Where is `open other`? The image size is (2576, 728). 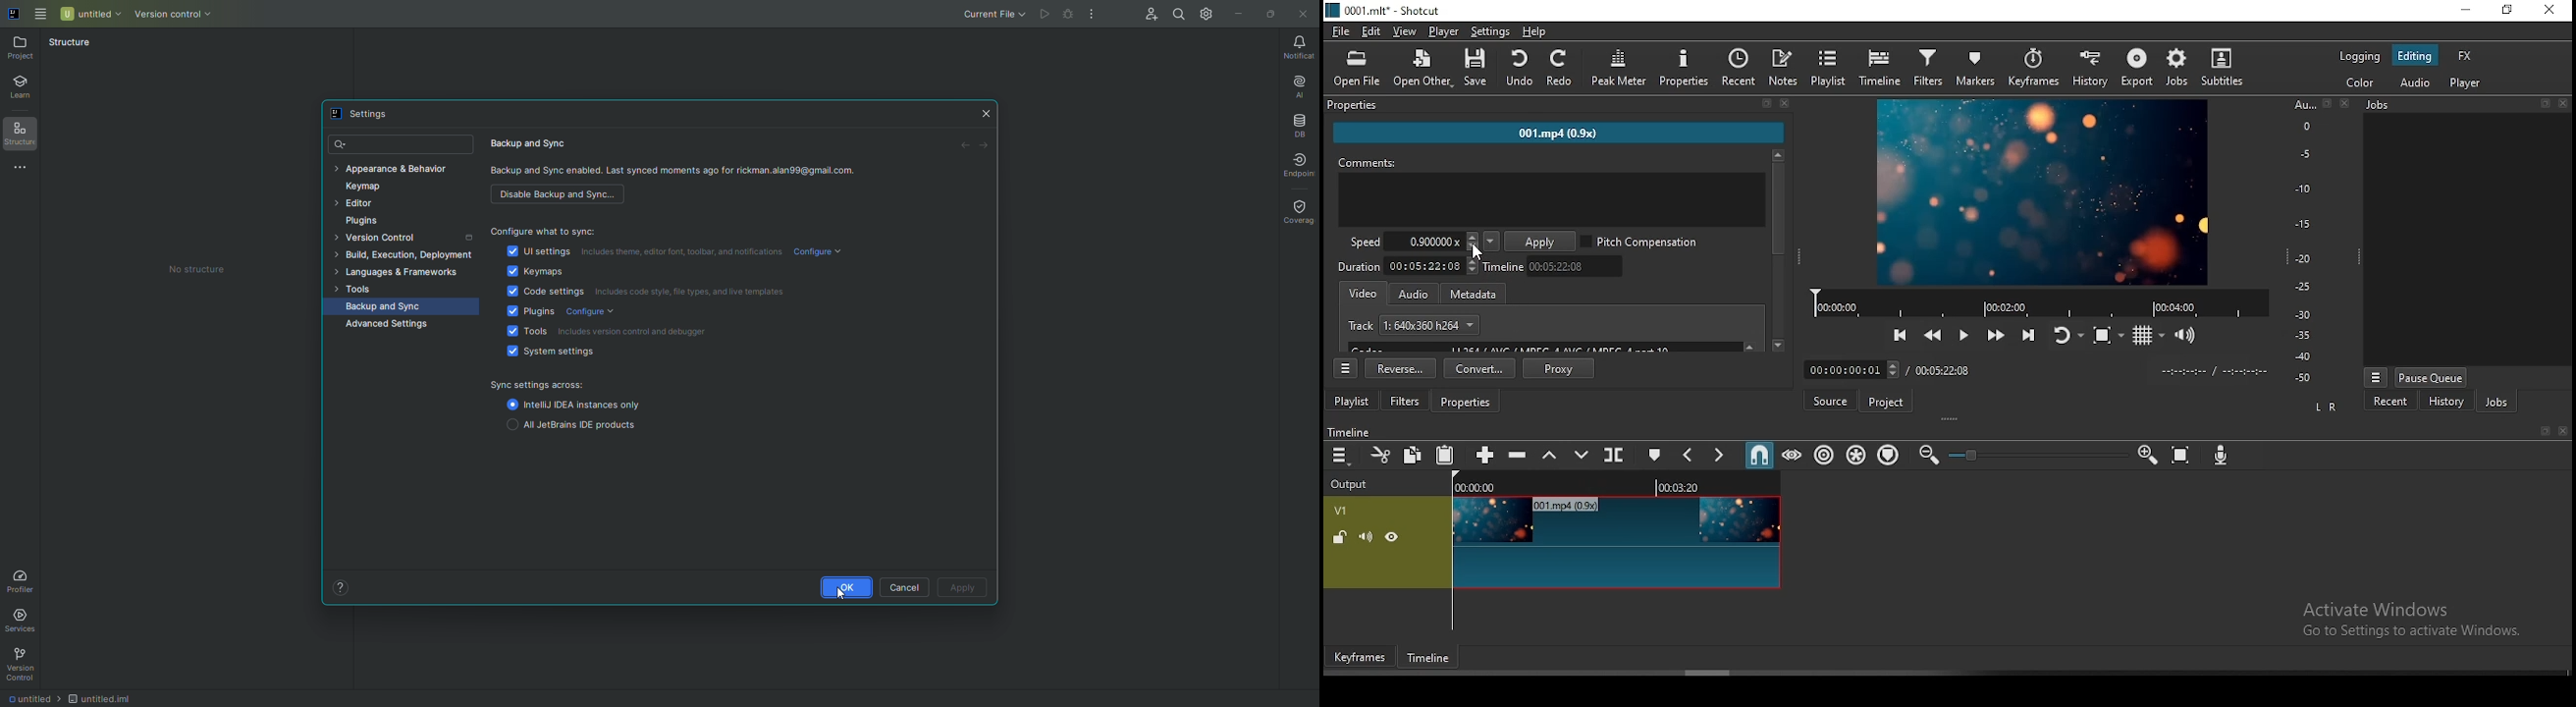
open other is located at coordinates (1423, 71).